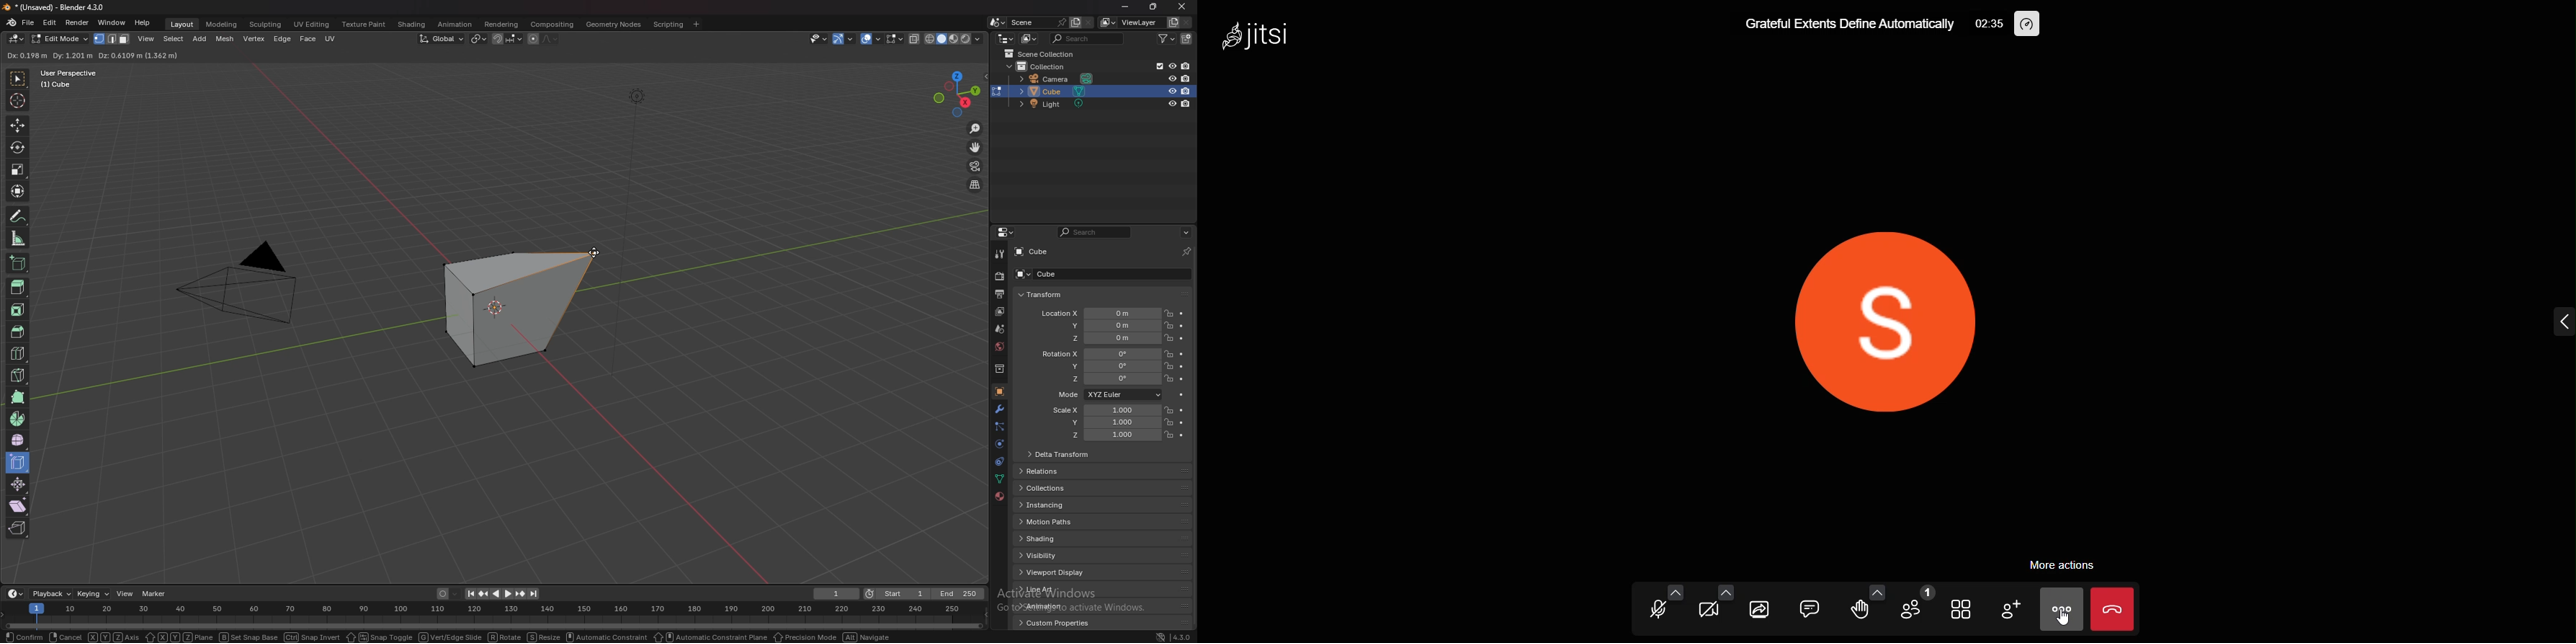  What do you see at coordinates (1047, 53) in the screenshot?
I see `scene collection` at bounding box center [1047, 53].